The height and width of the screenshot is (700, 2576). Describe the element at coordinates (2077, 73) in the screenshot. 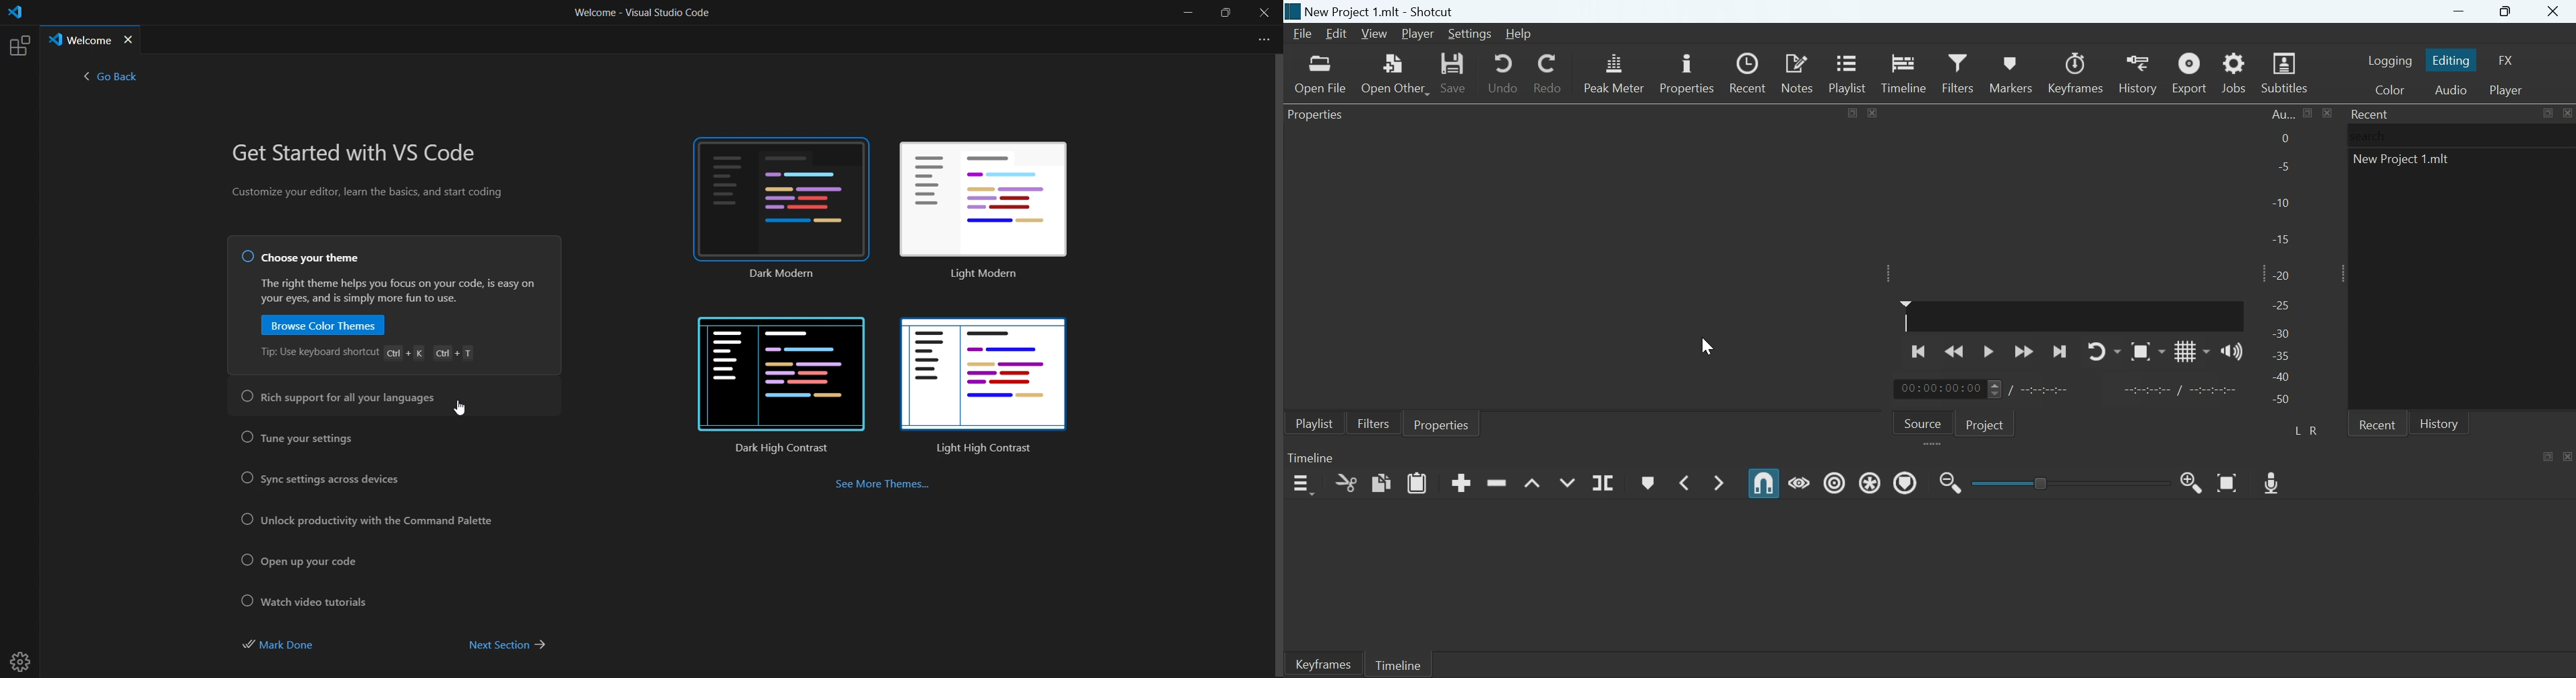

I see `Keyframes` at that location.